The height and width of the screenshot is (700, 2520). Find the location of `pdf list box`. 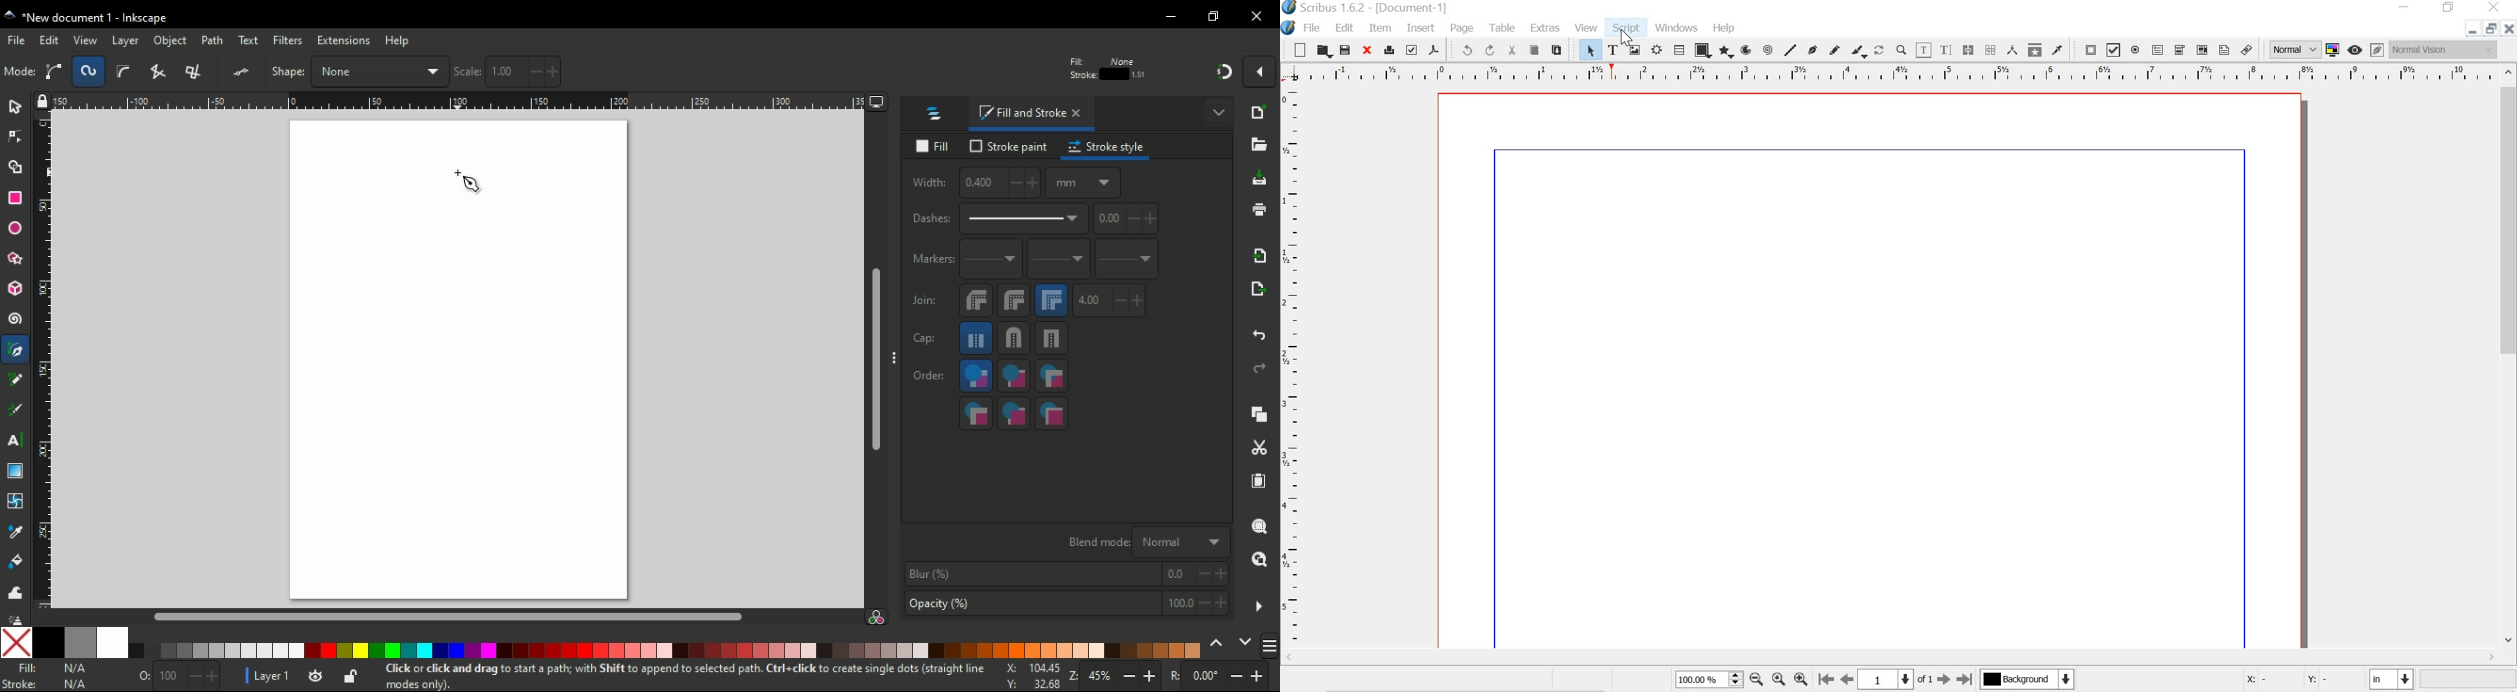

pdf list box is located at coordinates (2200, 50).